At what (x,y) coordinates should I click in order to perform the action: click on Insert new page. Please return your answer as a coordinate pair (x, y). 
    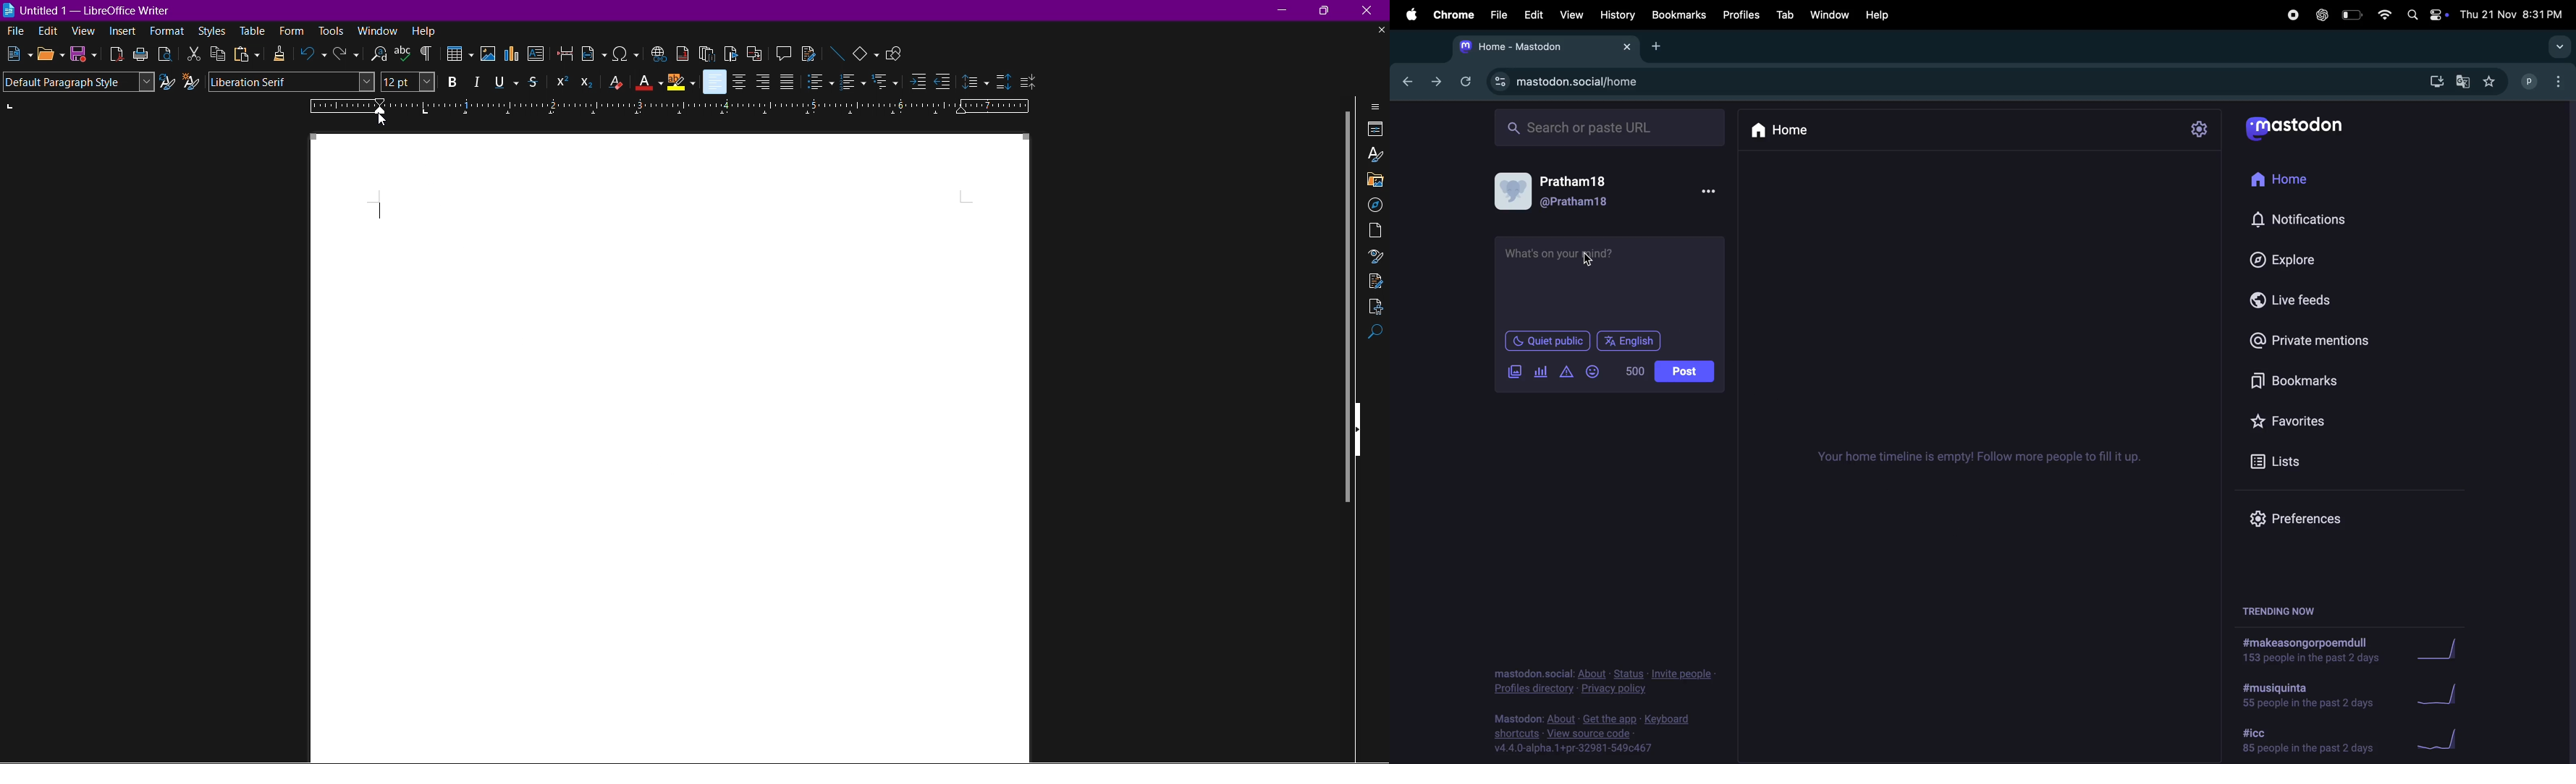
    Looking at the image, I should click on (594, 54).